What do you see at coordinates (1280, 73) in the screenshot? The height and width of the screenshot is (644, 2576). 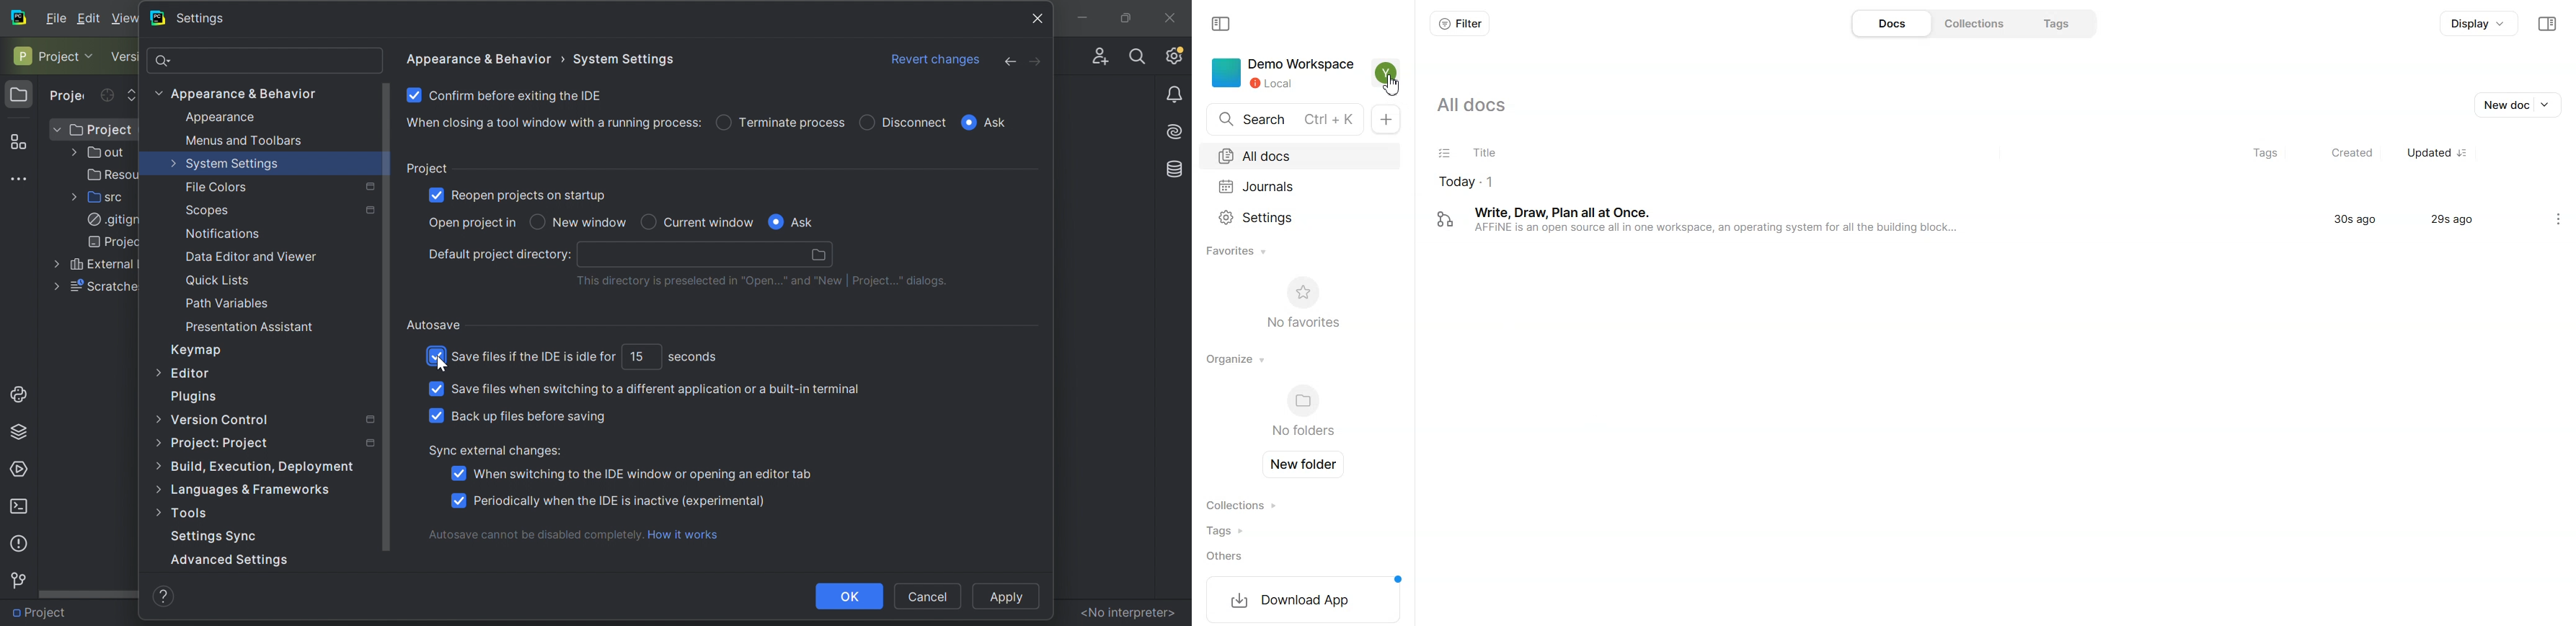 I see `Demo Workspace` at bounding box center [1280, 73].